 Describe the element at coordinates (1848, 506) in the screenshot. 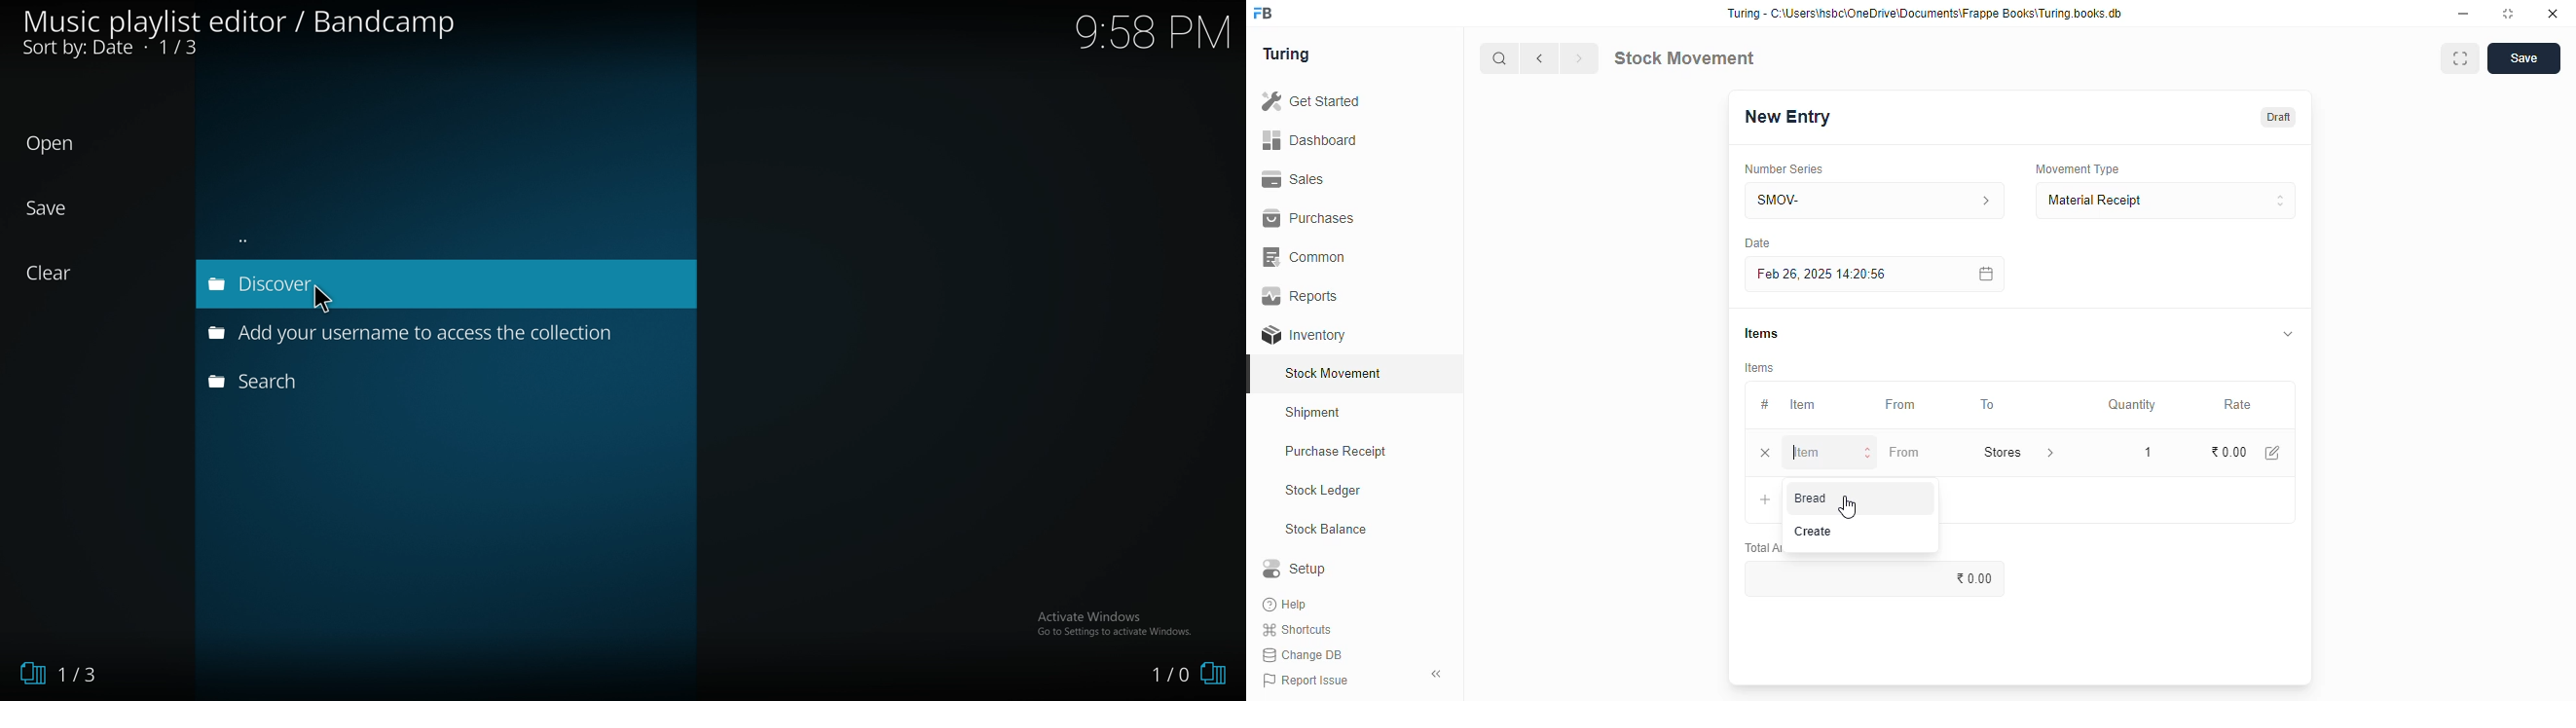

I see `cursor` at that location.